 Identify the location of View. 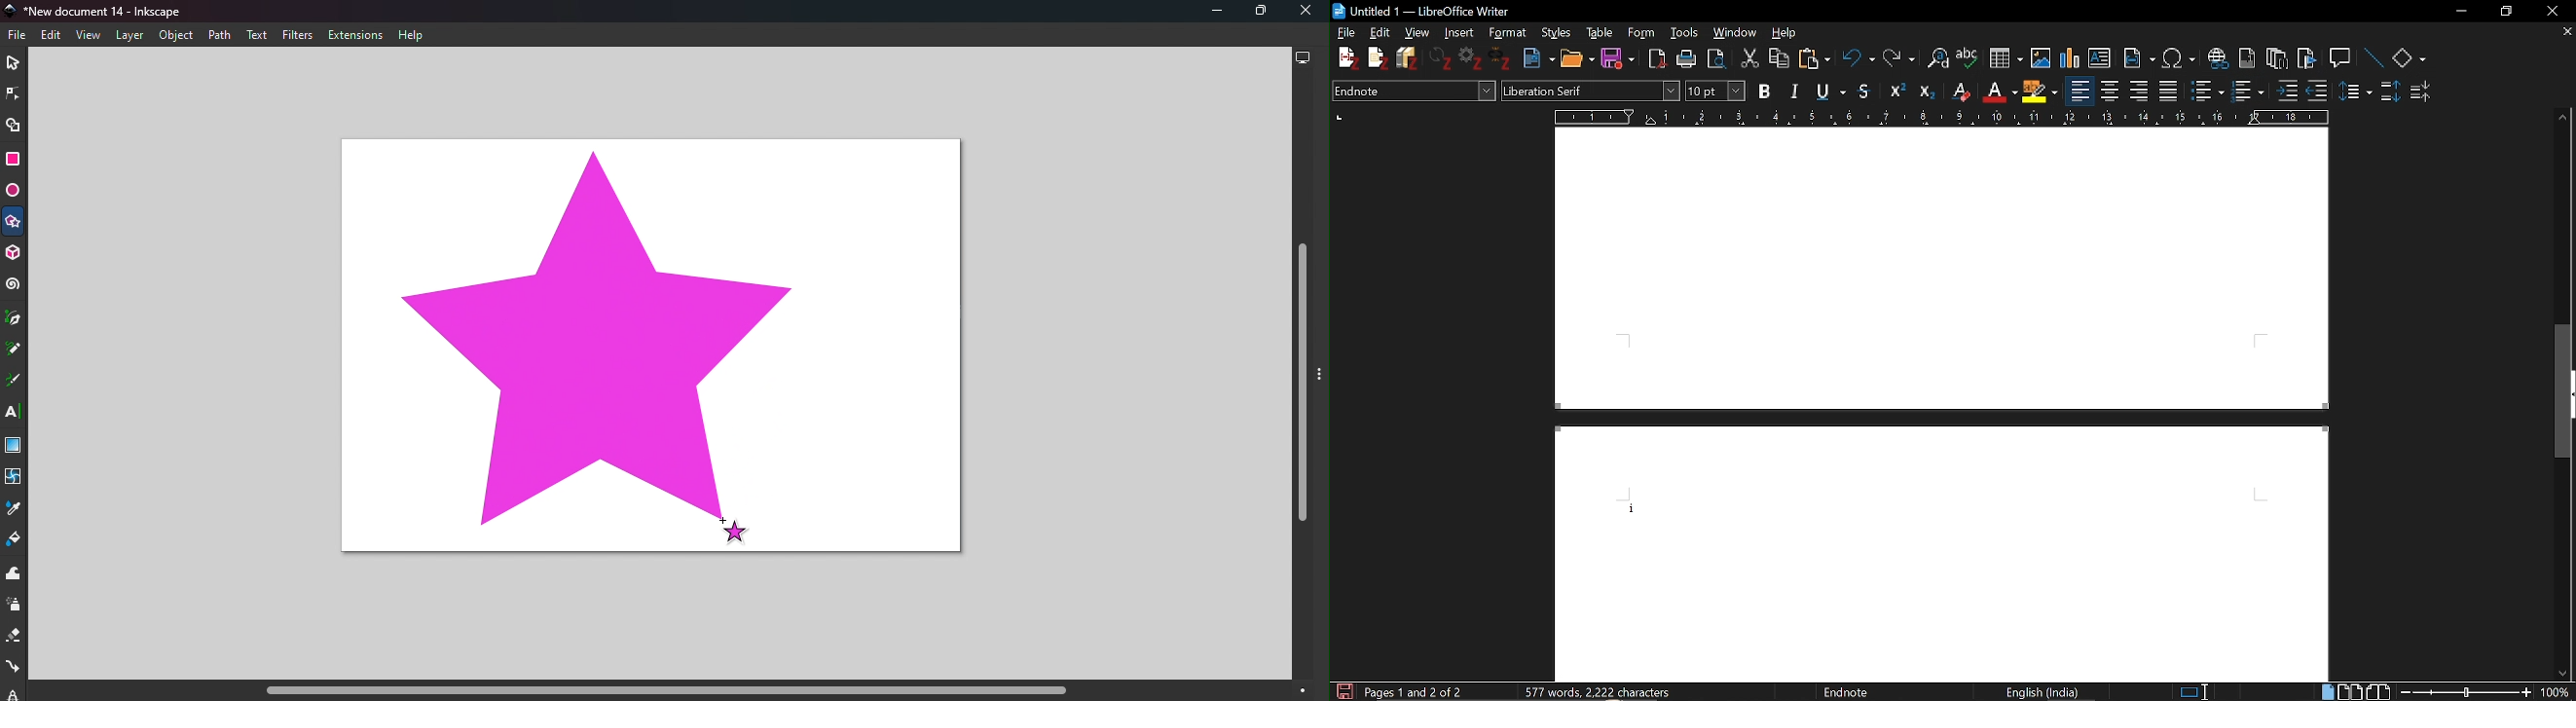
(88, 34).